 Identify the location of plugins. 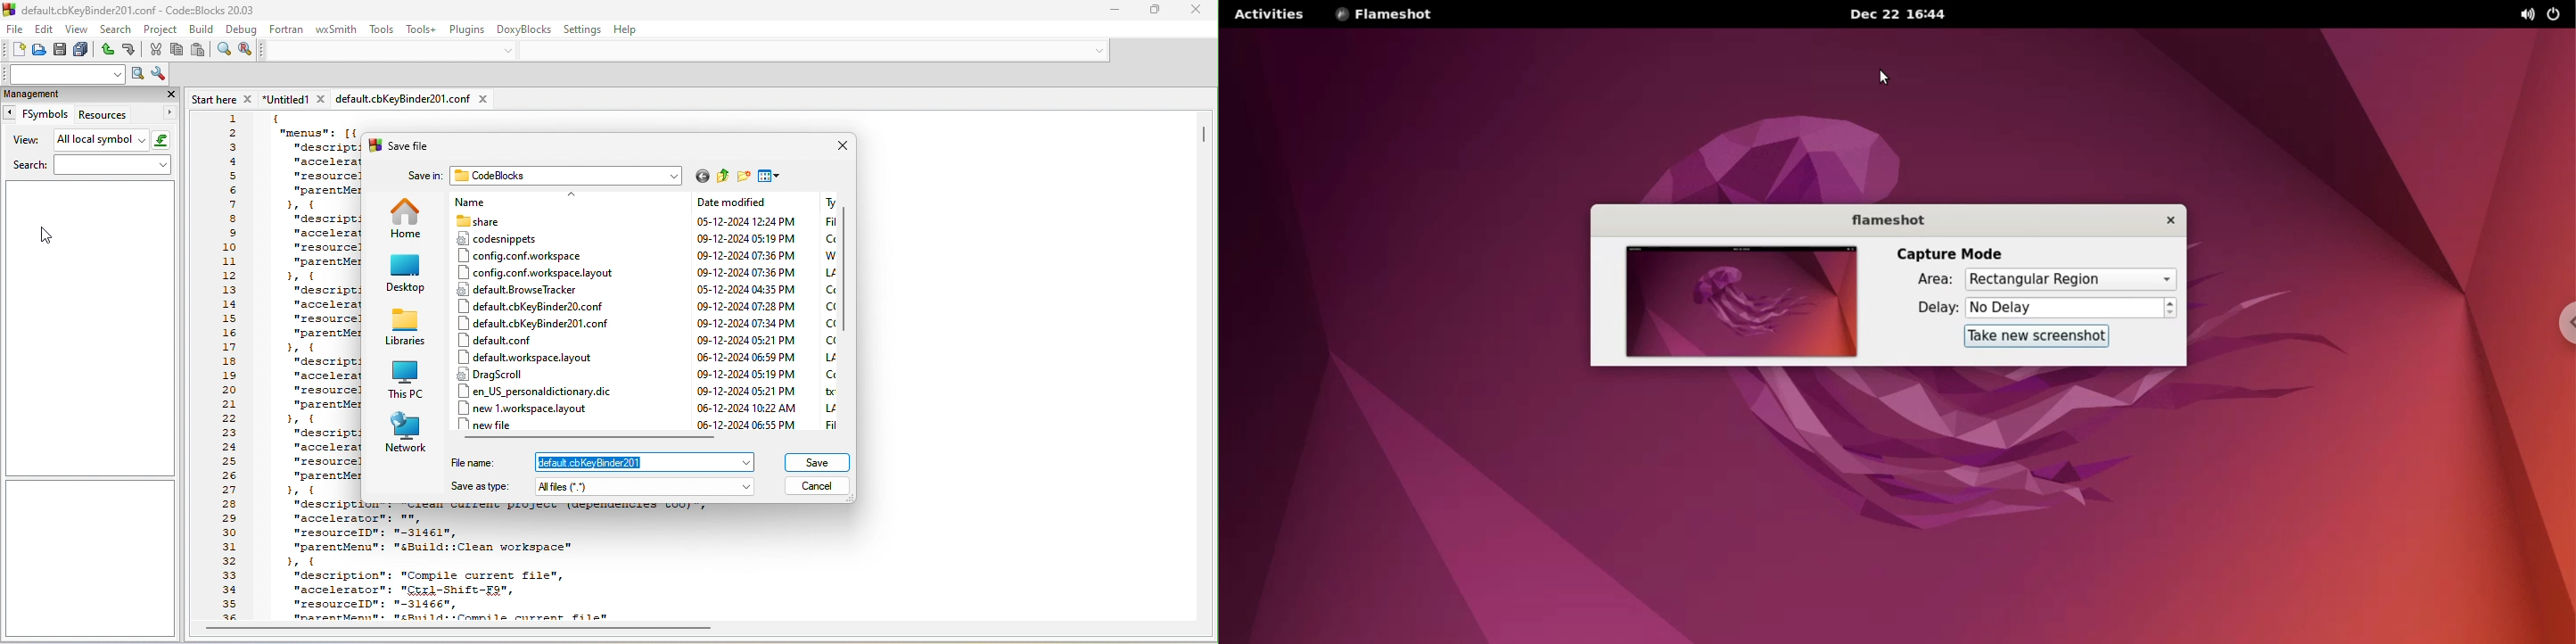
(467, 30).